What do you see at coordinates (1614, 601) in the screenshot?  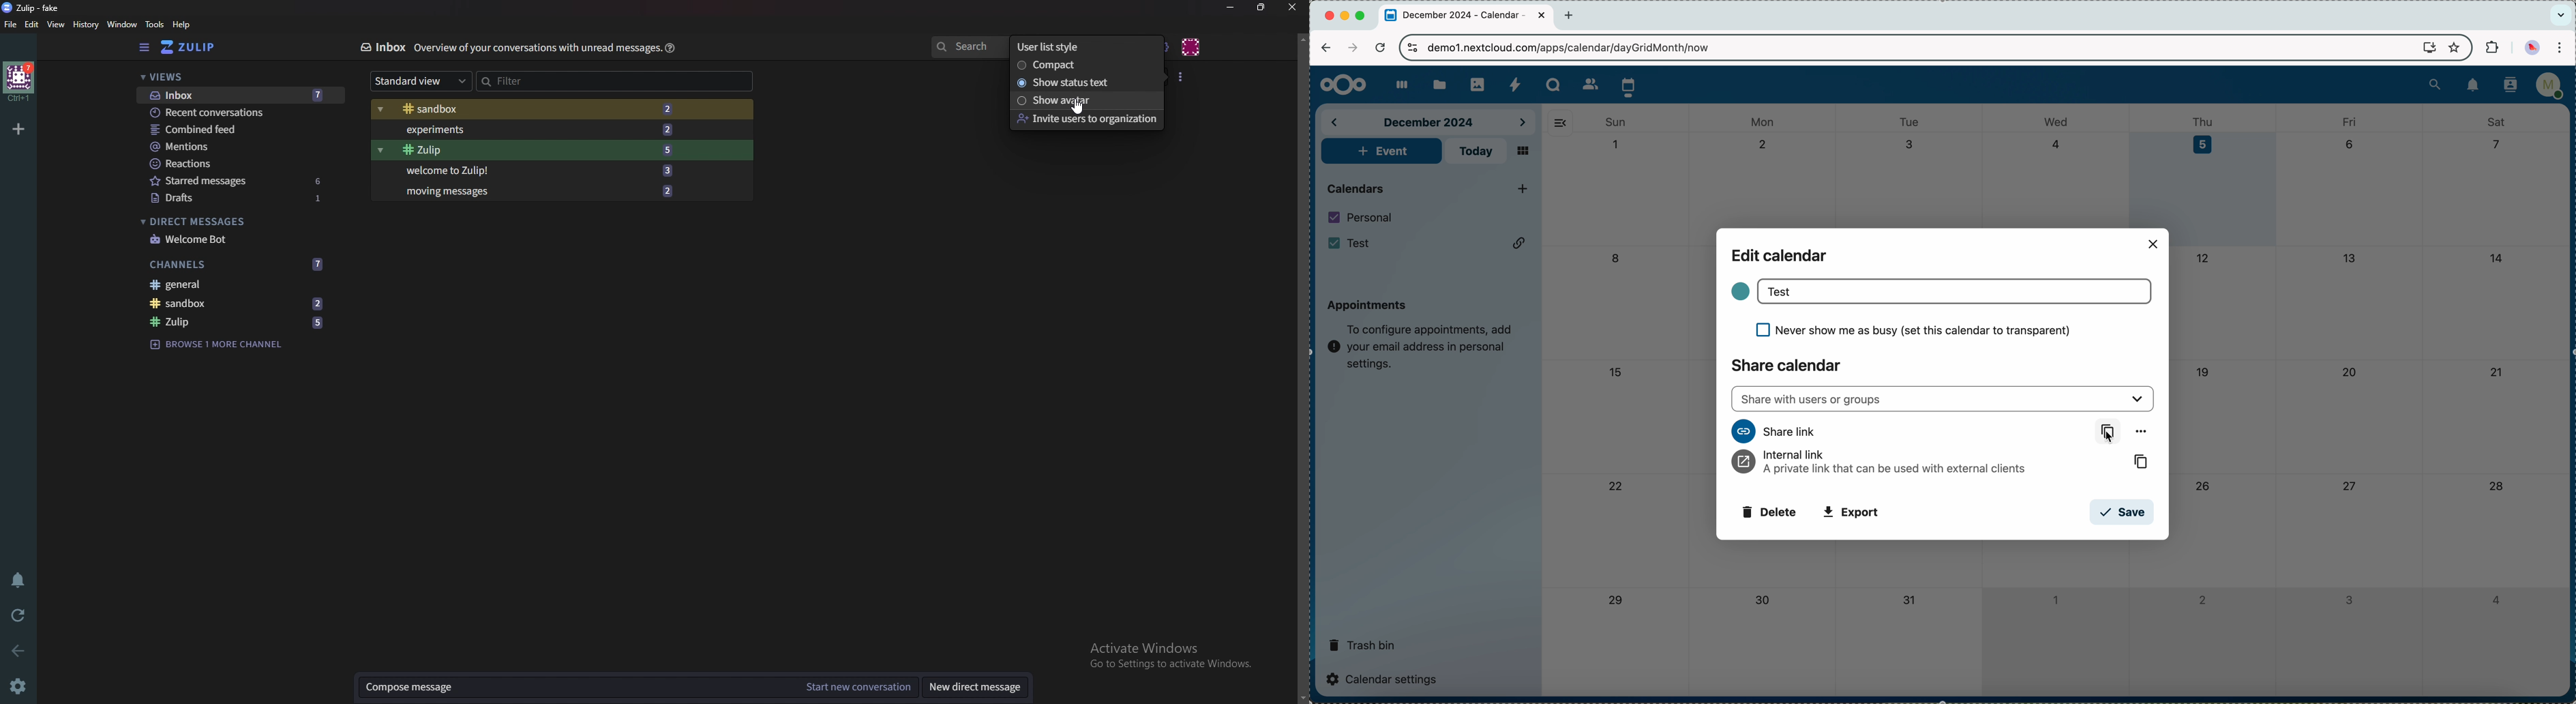 I see `29` at bounding box center [1614, 601].